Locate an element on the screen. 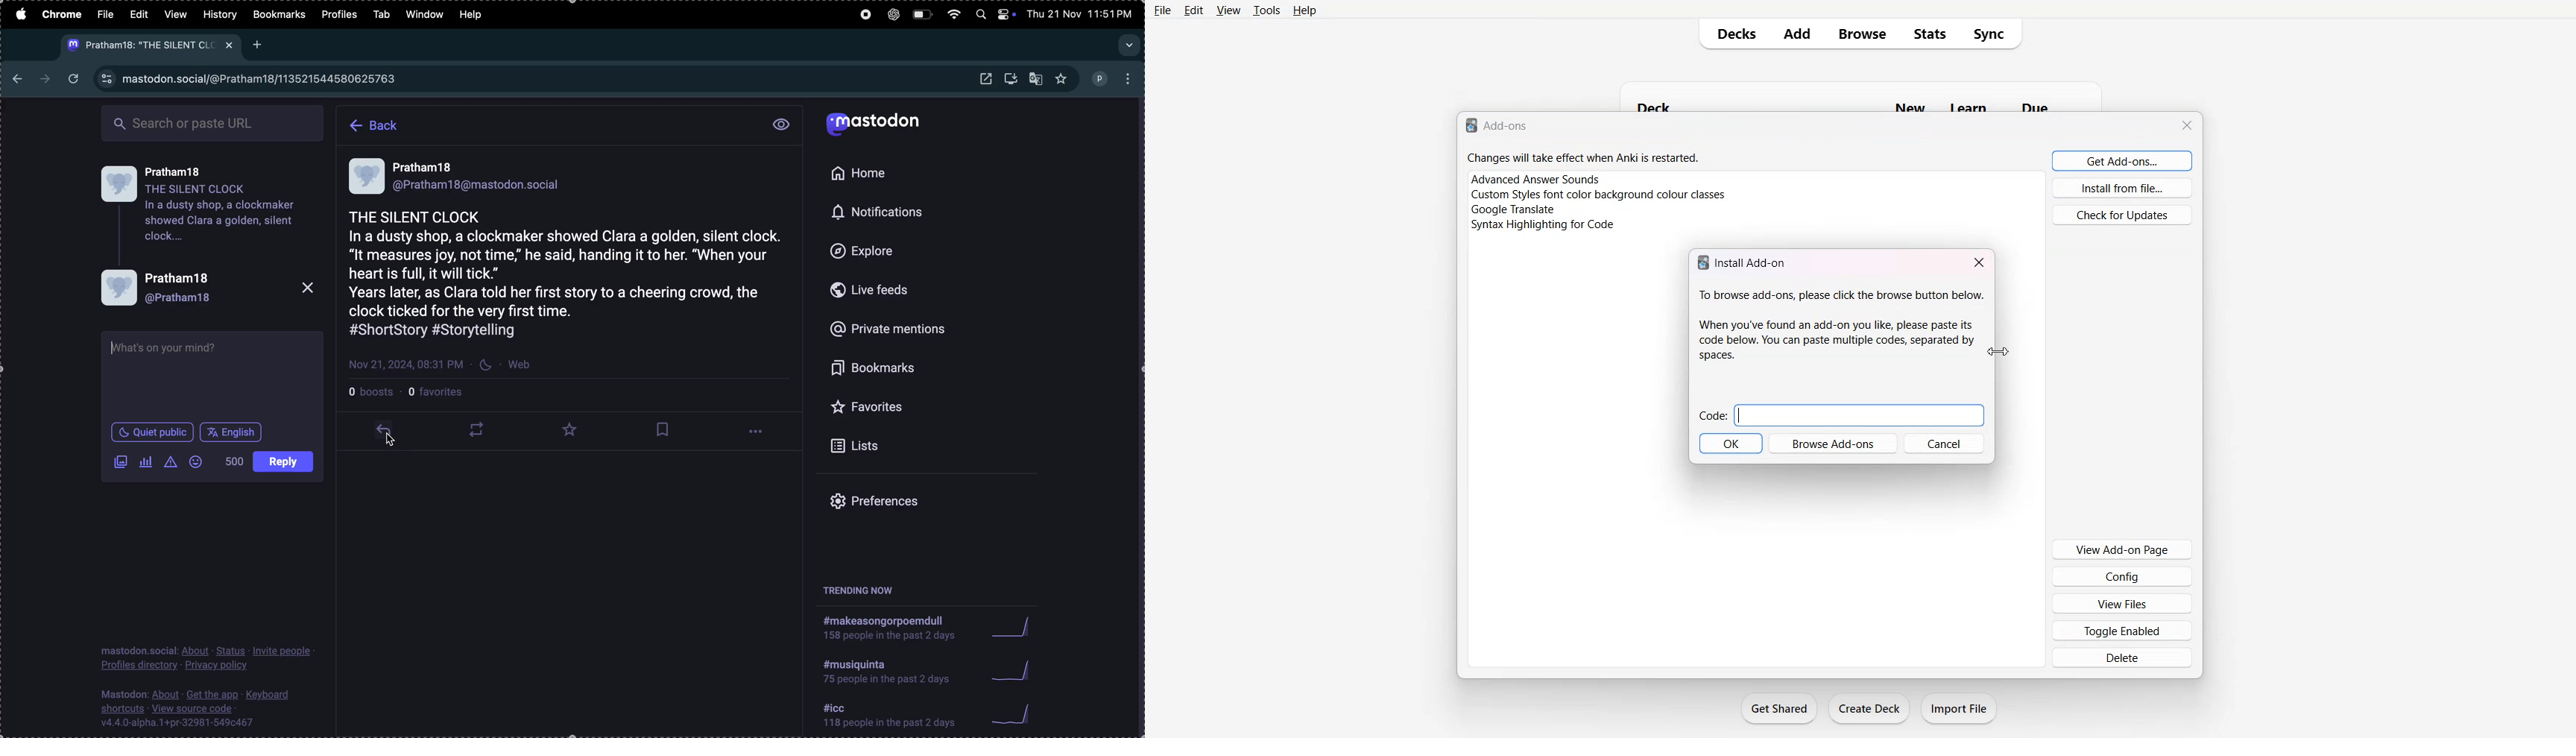 Image resolution: width=2576 pixels, height=756 pixels. Install from file is located at coordinates (2123, 188).